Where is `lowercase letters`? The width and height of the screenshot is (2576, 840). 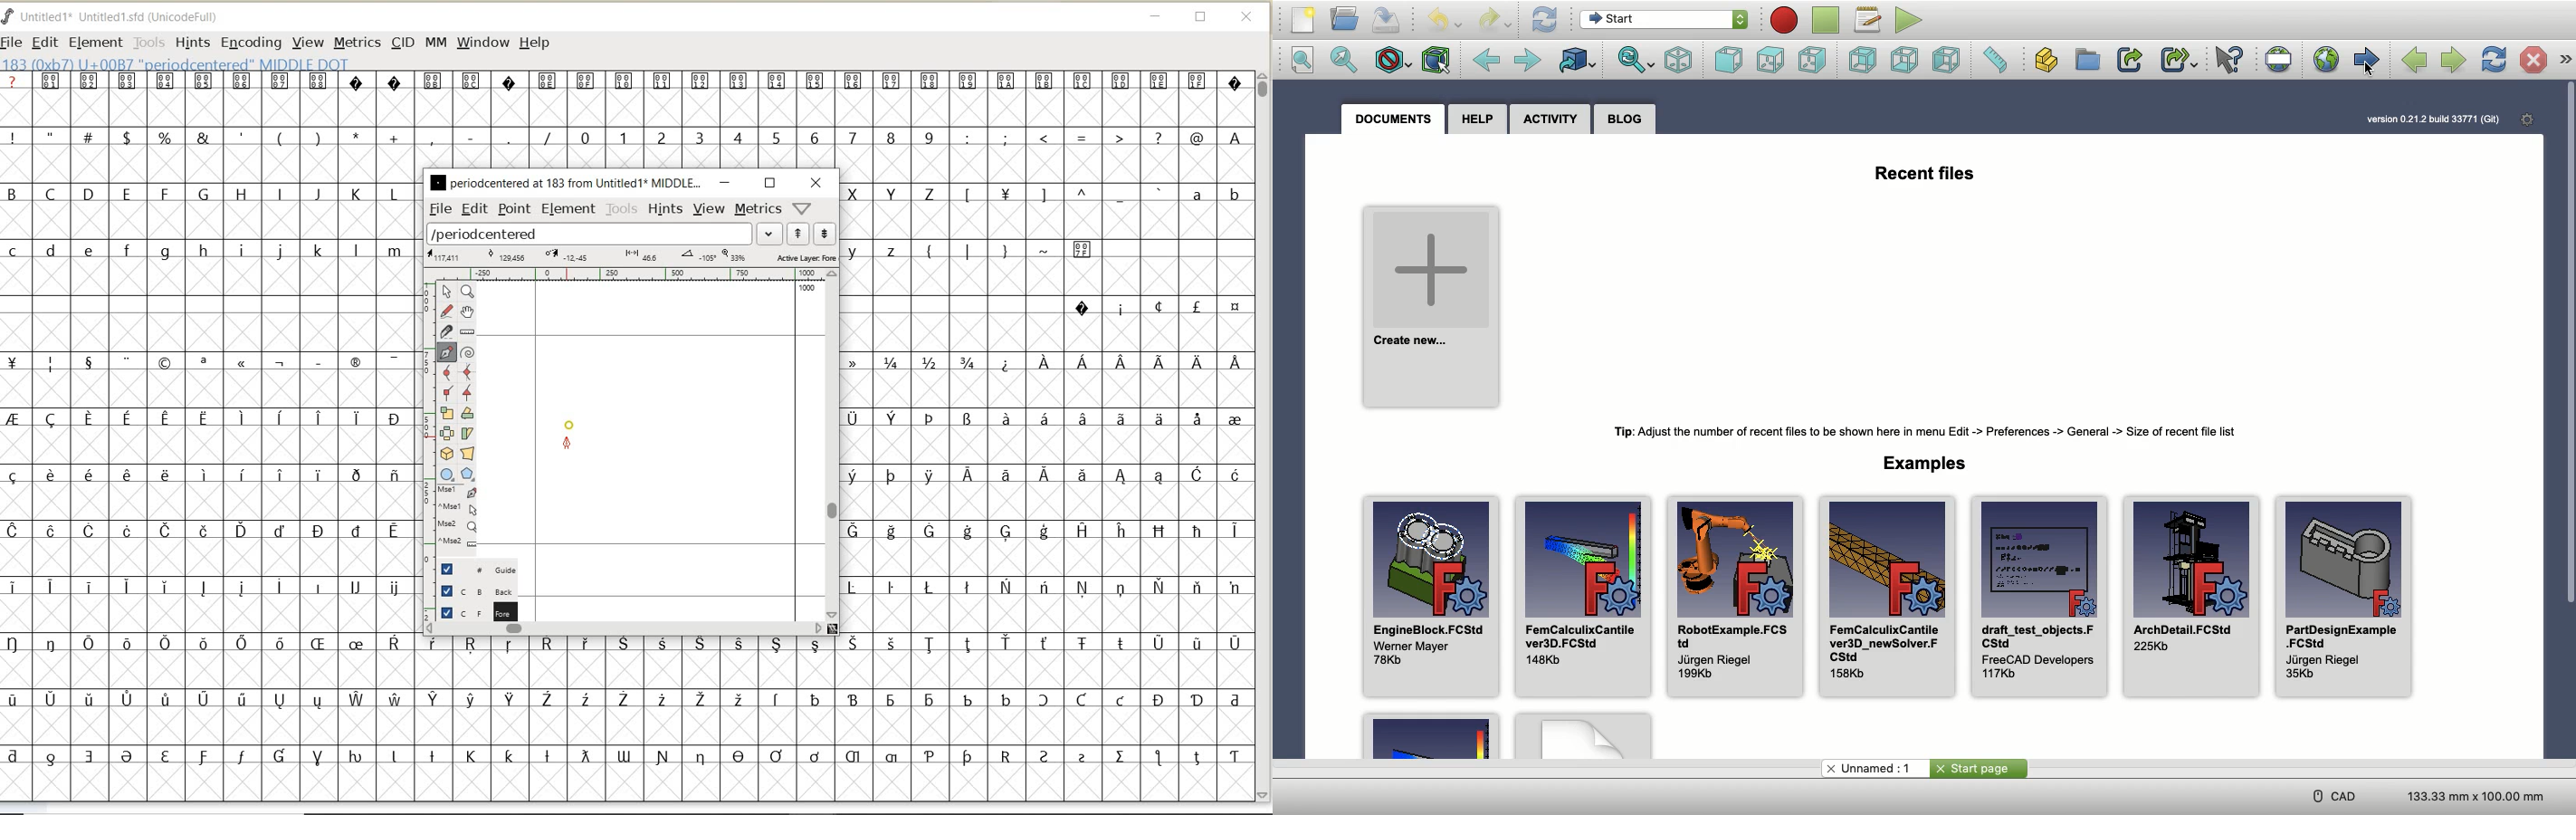
lowercase letters is located at coordinates (208, 251).